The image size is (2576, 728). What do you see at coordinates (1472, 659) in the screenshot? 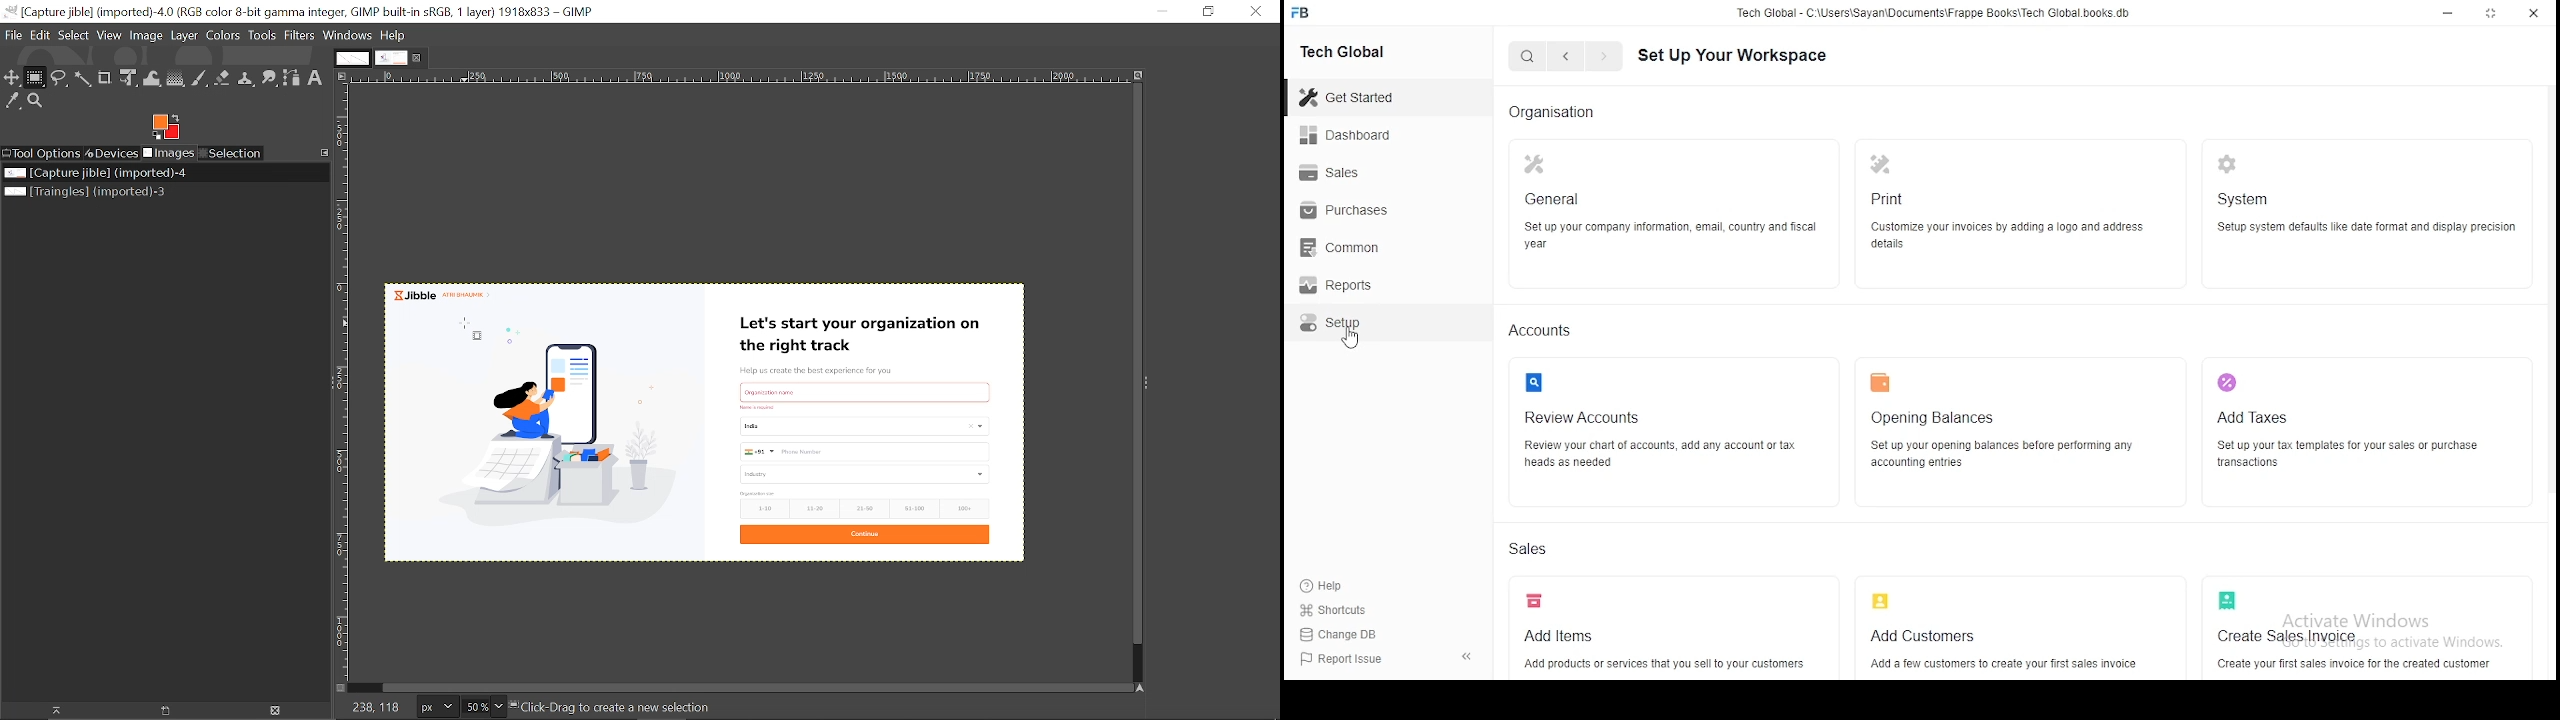
I see `hide sidebar` at bounding box center [1472, 659].